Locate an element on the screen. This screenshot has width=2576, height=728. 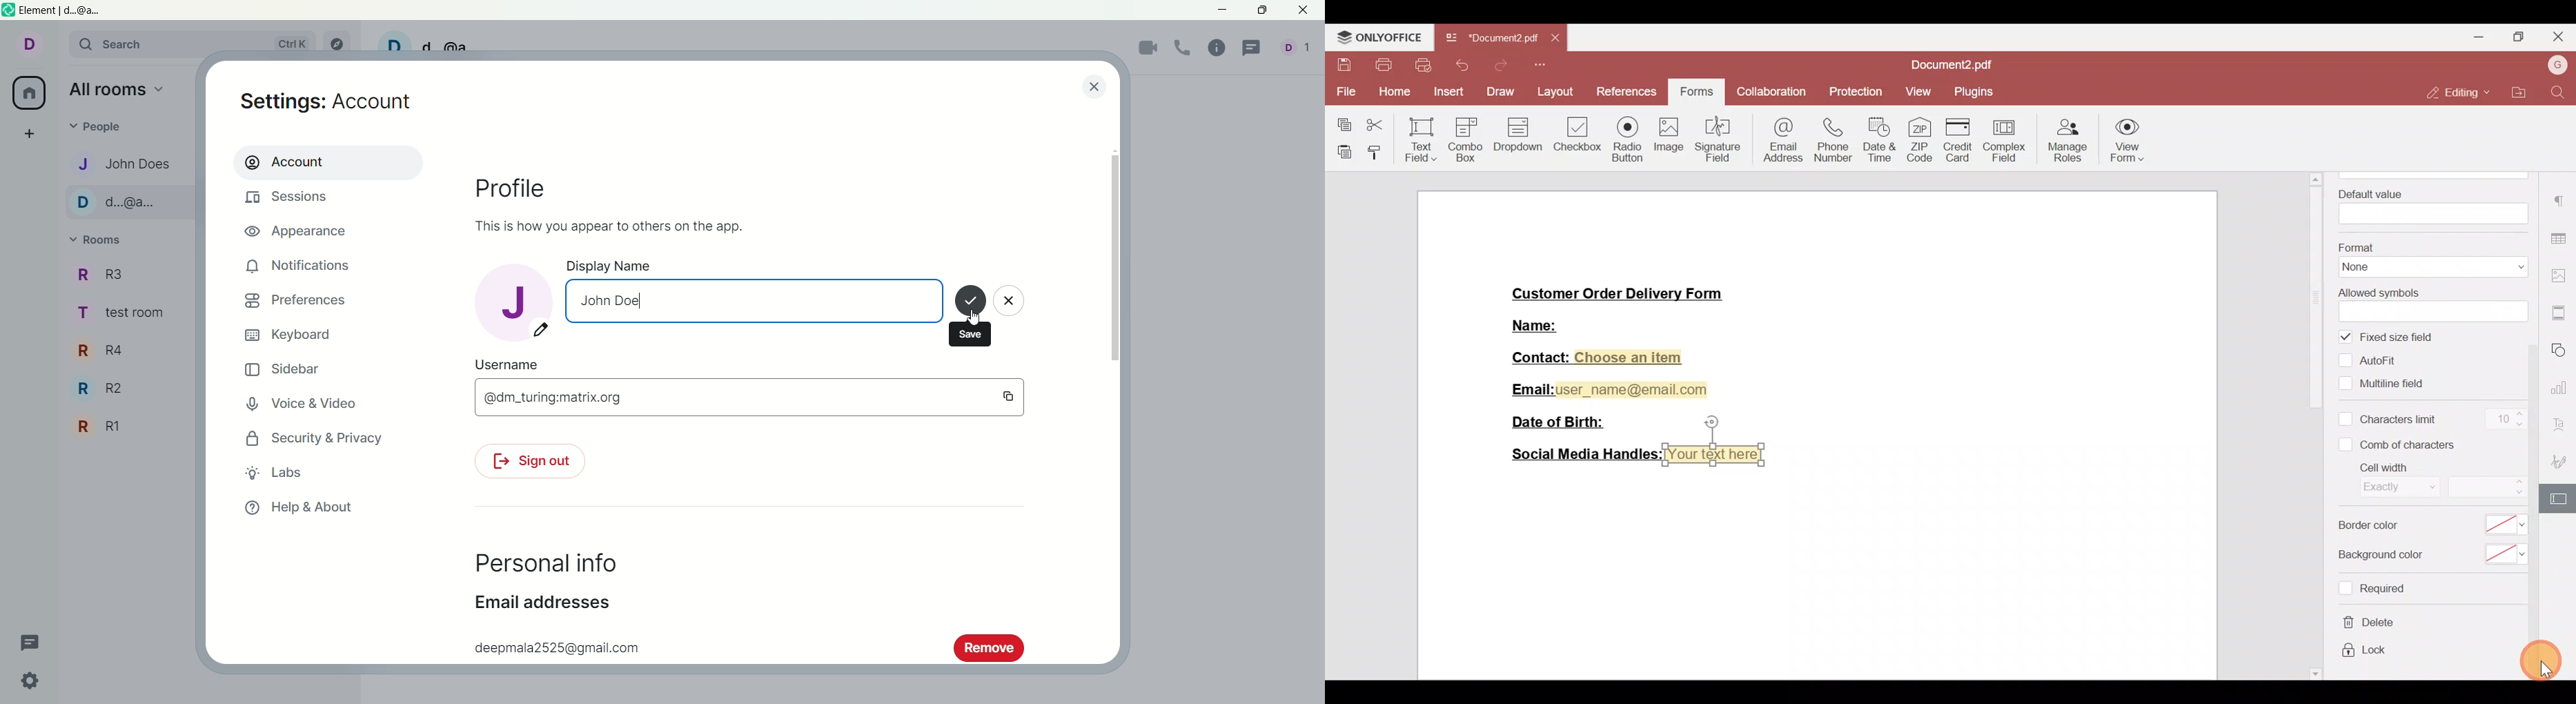
Name: is located at coordinates (1551, 324).